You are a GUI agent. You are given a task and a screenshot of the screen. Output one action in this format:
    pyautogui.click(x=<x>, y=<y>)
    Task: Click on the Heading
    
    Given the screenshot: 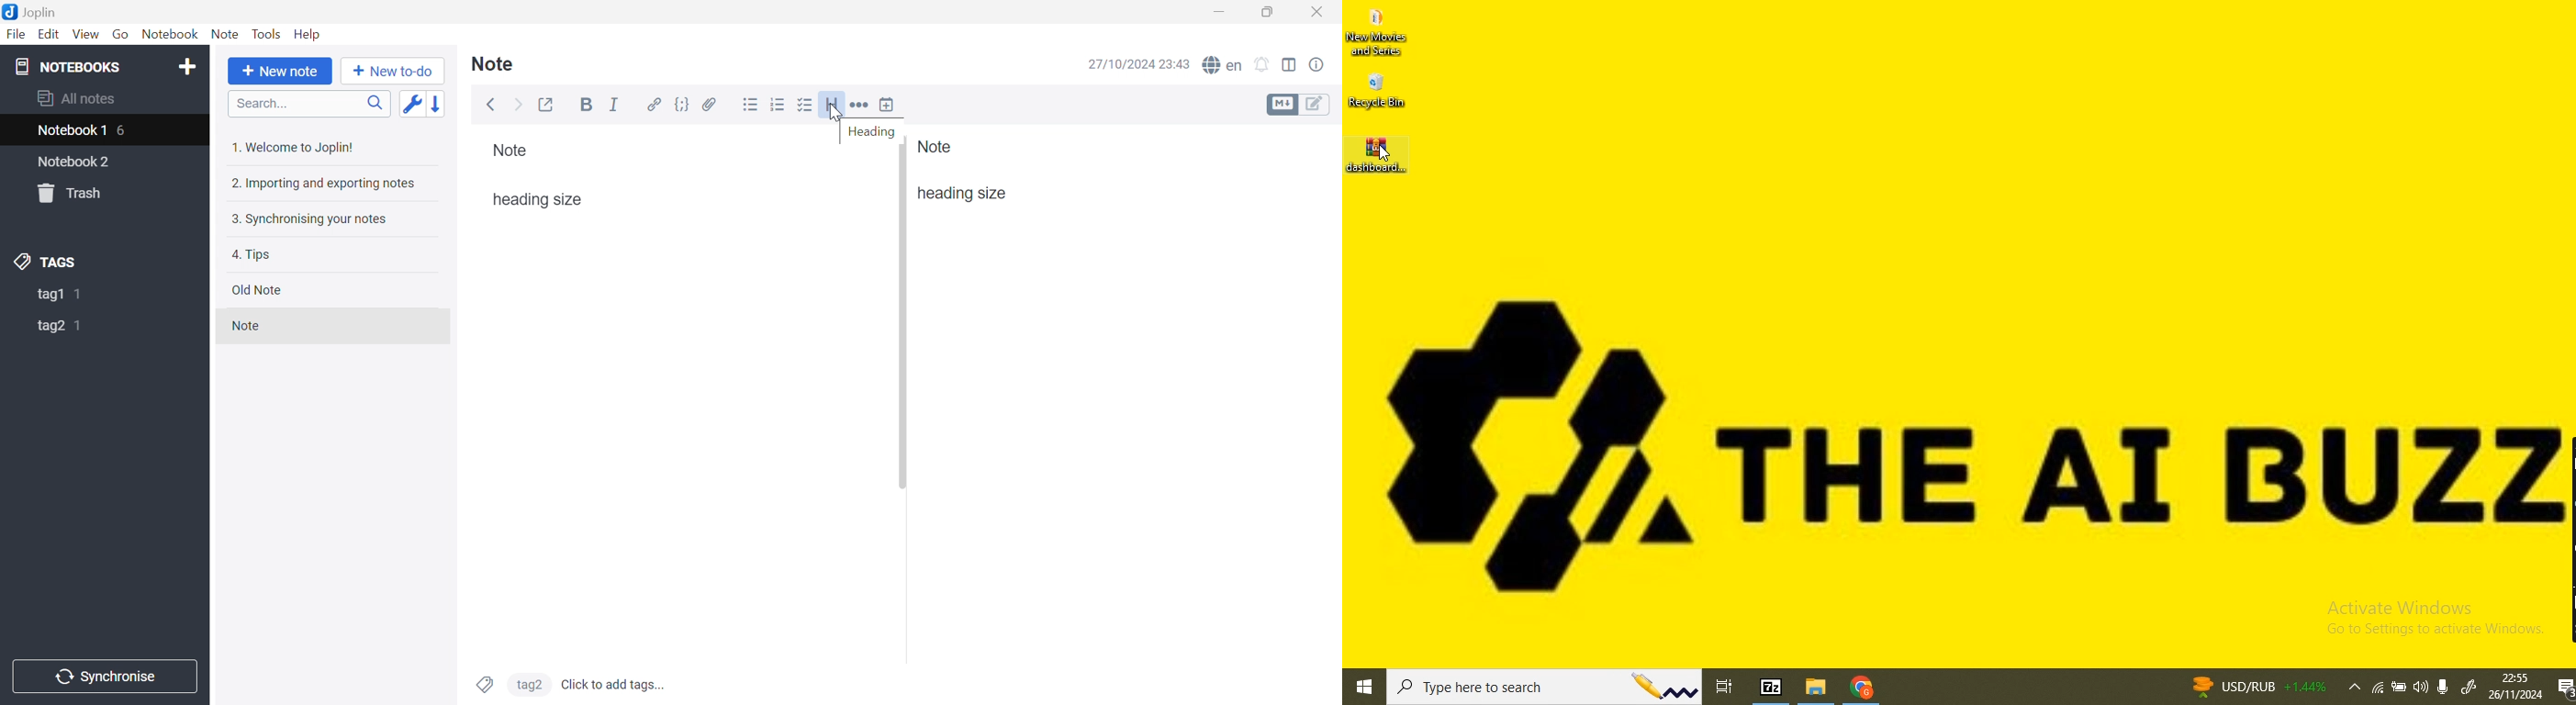 What is the action you would take?
    pyautogui.click(x=872, y=133)
    